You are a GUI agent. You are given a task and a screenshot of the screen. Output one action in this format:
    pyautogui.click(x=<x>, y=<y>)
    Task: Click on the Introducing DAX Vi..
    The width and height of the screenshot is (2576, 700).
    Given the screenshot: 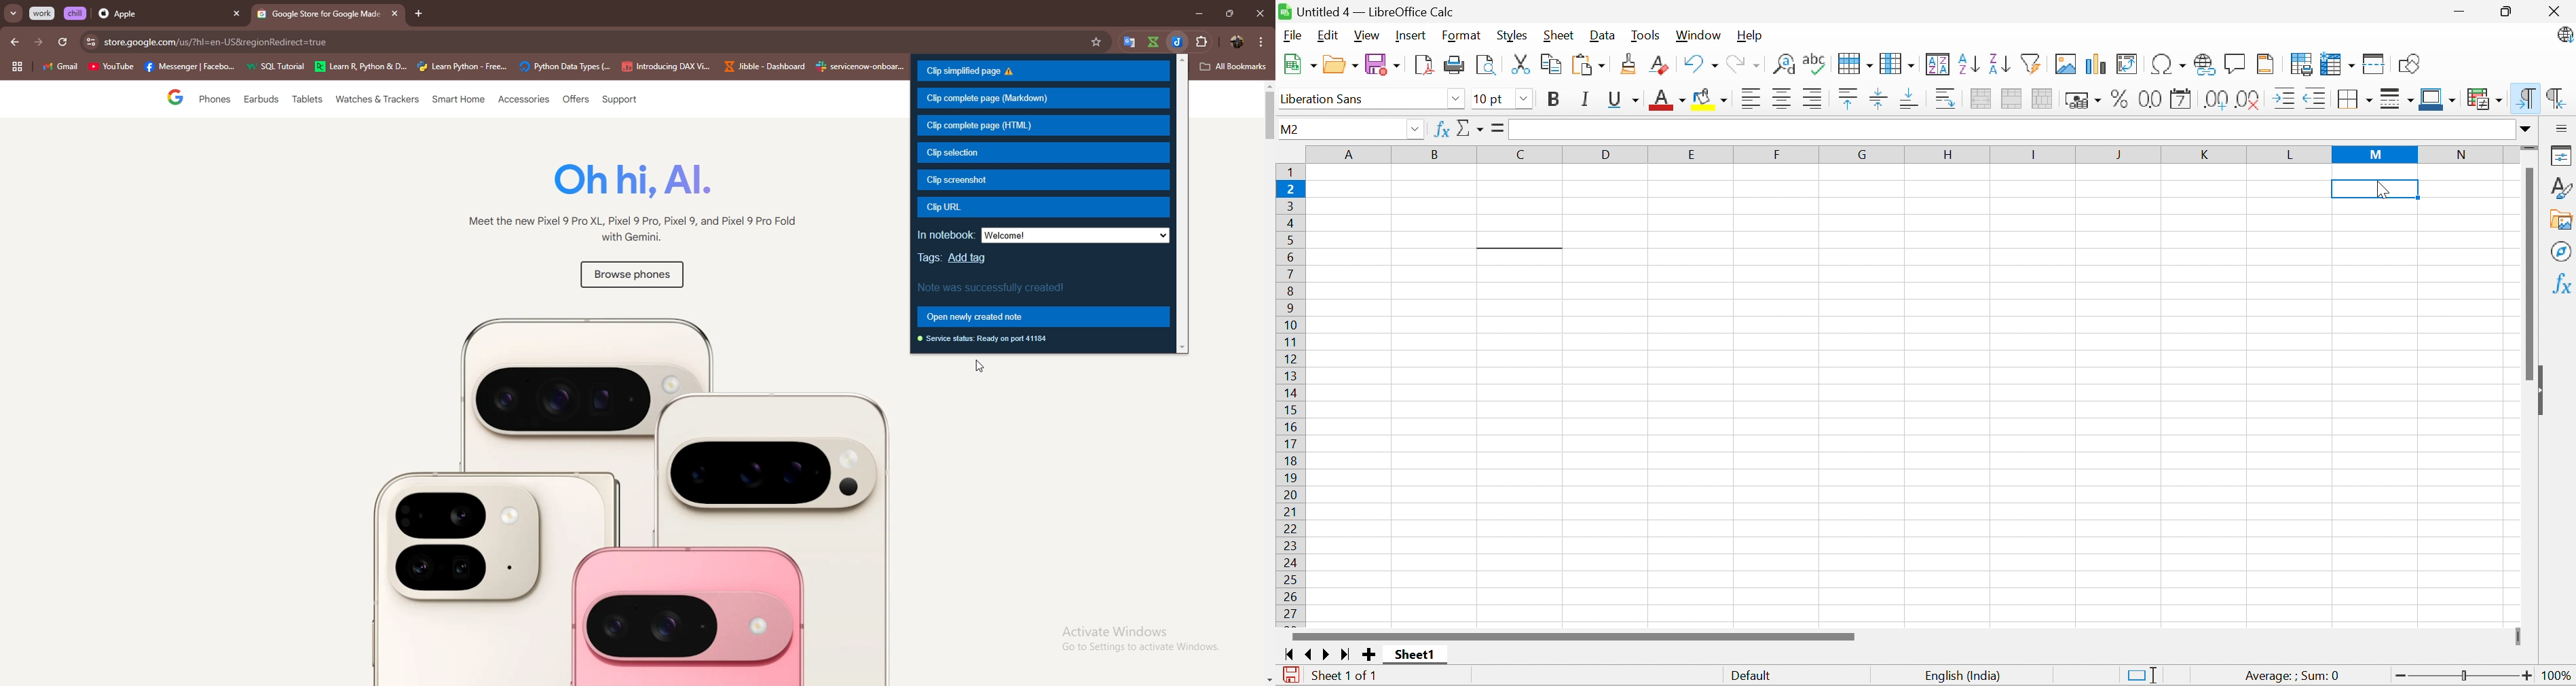 What is the action you would take?
    pyautogui.click(x=666, y=66)
    